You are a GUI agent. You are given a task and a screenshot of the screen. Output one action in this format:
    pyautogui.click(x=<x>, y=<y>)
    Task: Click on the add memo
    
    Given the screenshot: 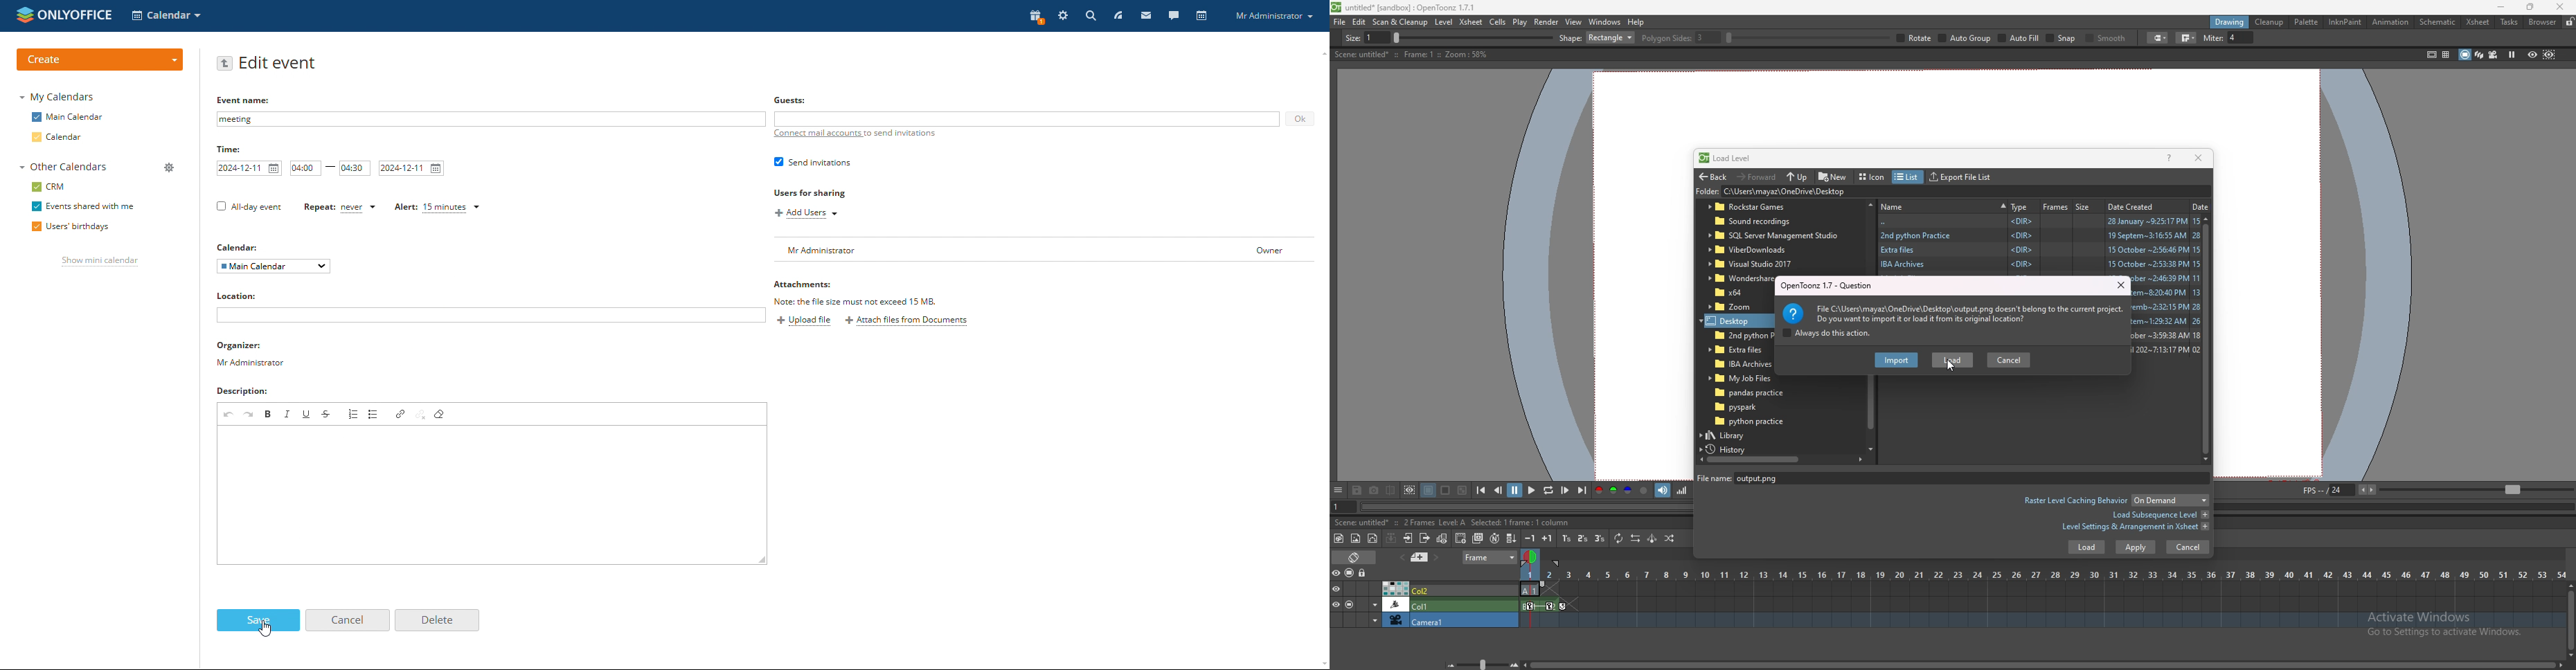 What is the action you would take?
    pyautogui.click(x=1420, y=556)
    